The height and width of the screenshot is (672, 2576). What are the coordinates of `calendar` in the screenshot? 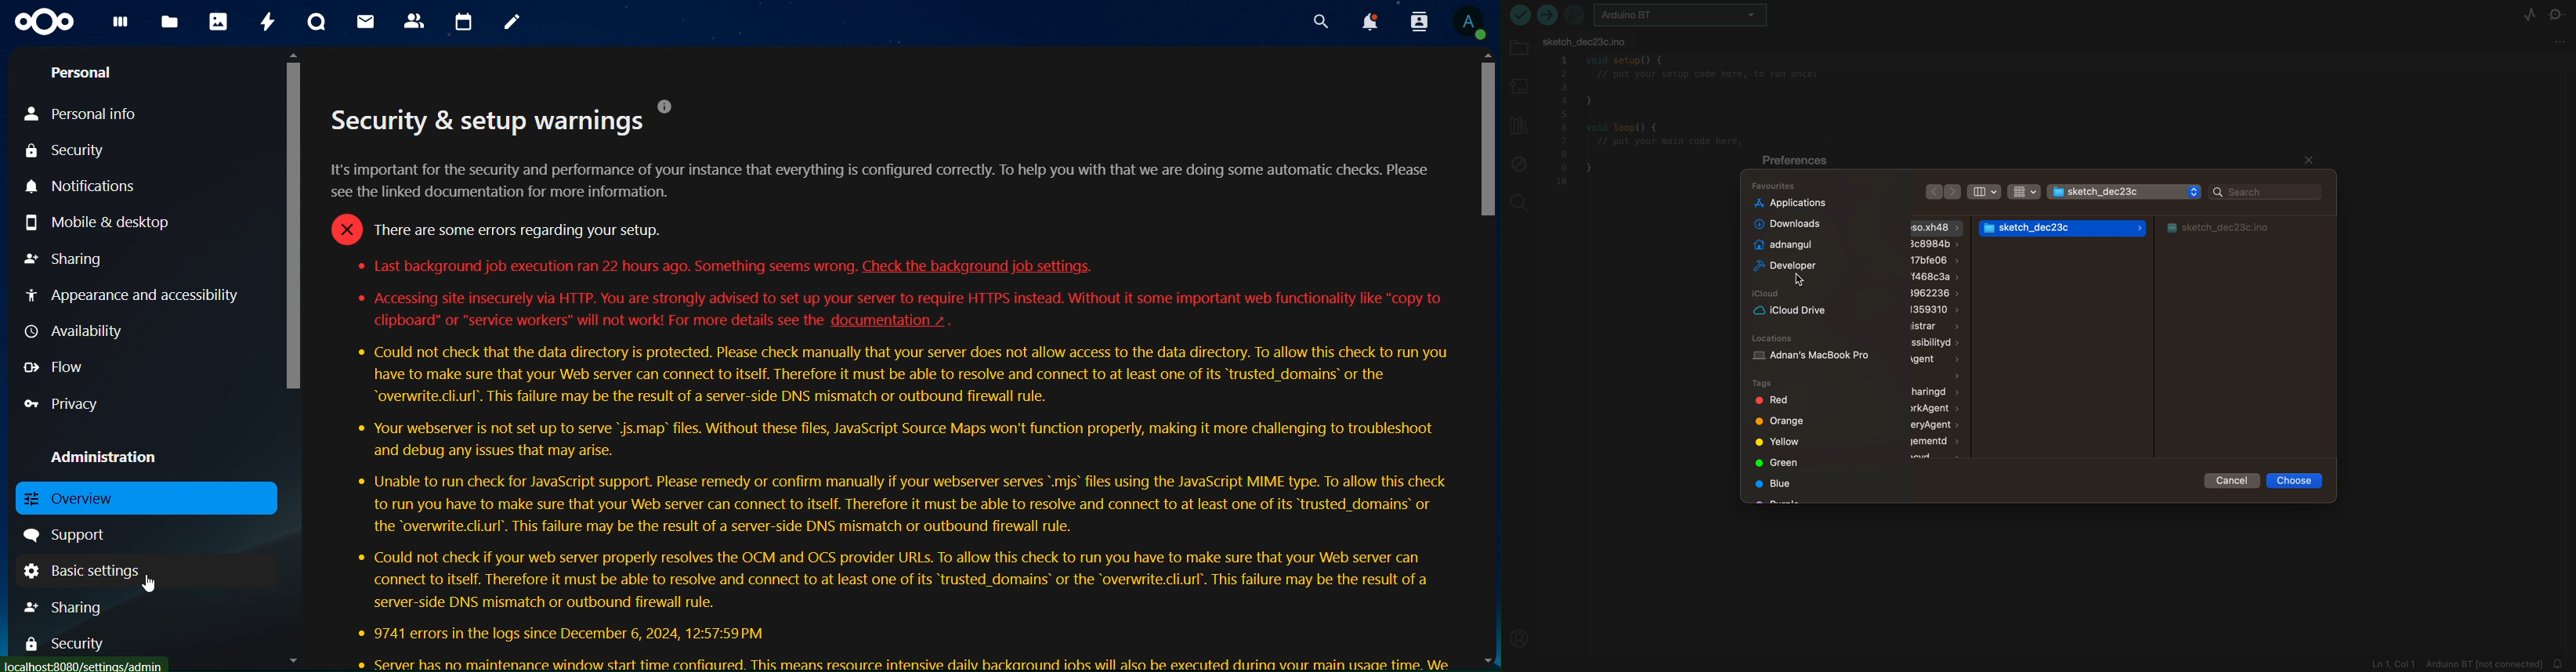 It's located at (466, 22).